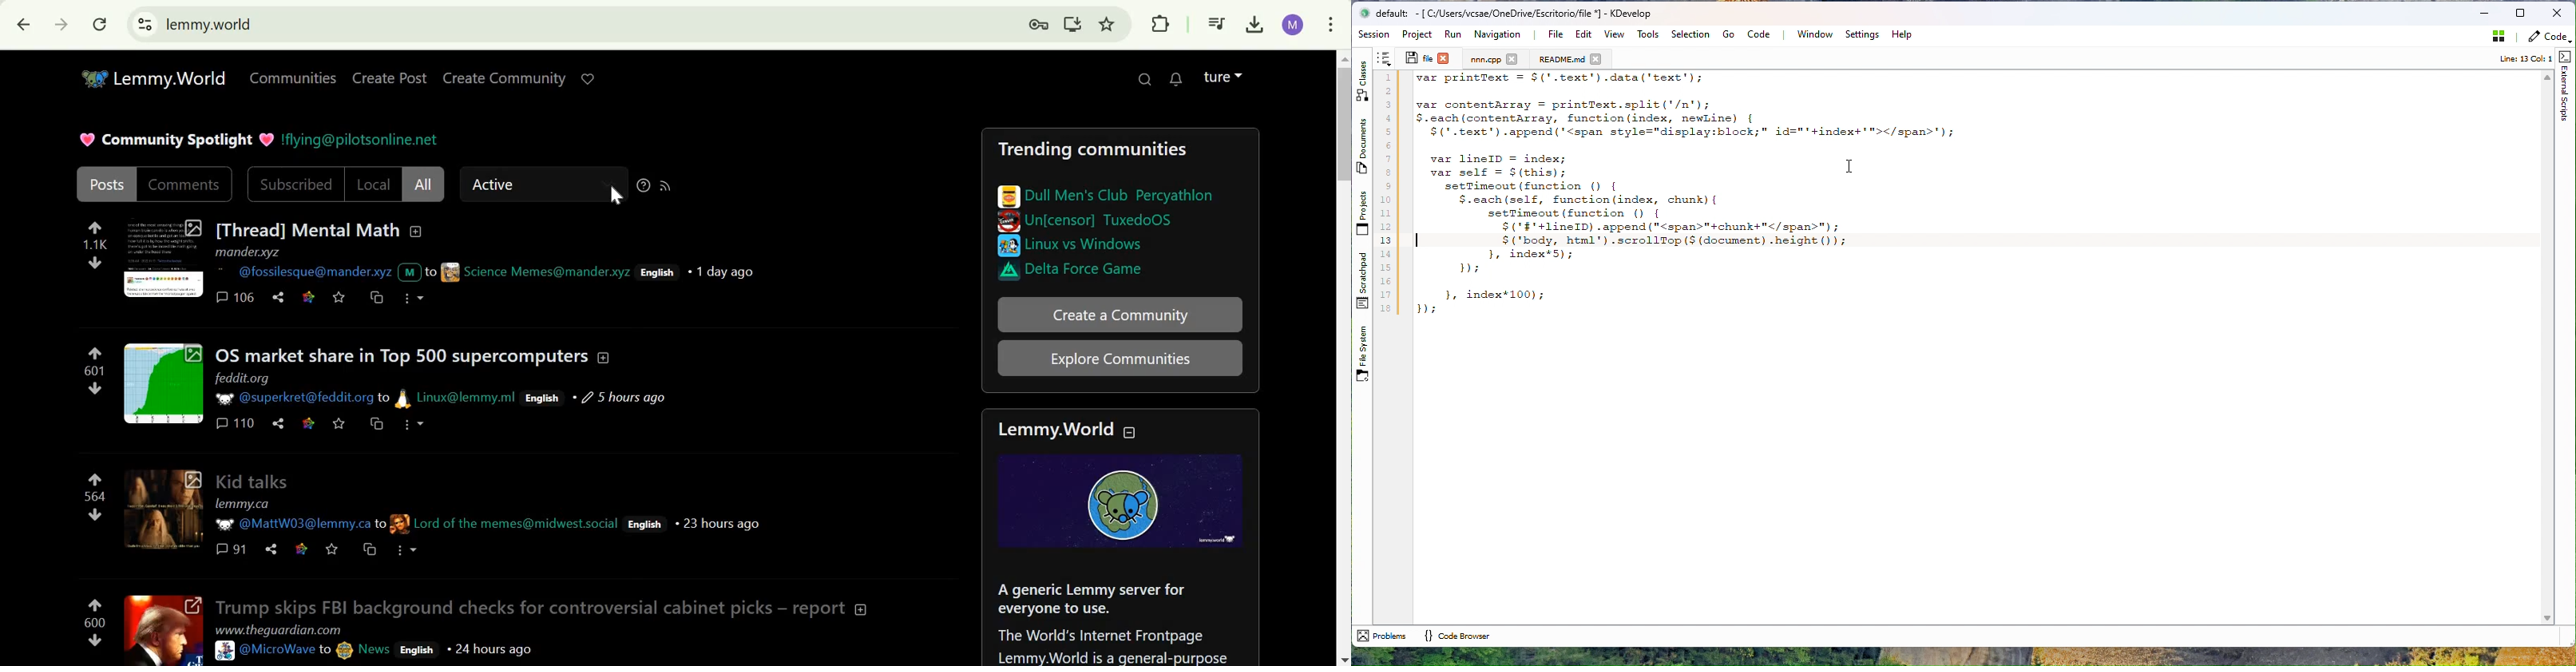 This screenshot has width=2576, height=672. Describe the element at coordinates (295, 78) in the screenshot. I see `communities` at that location.